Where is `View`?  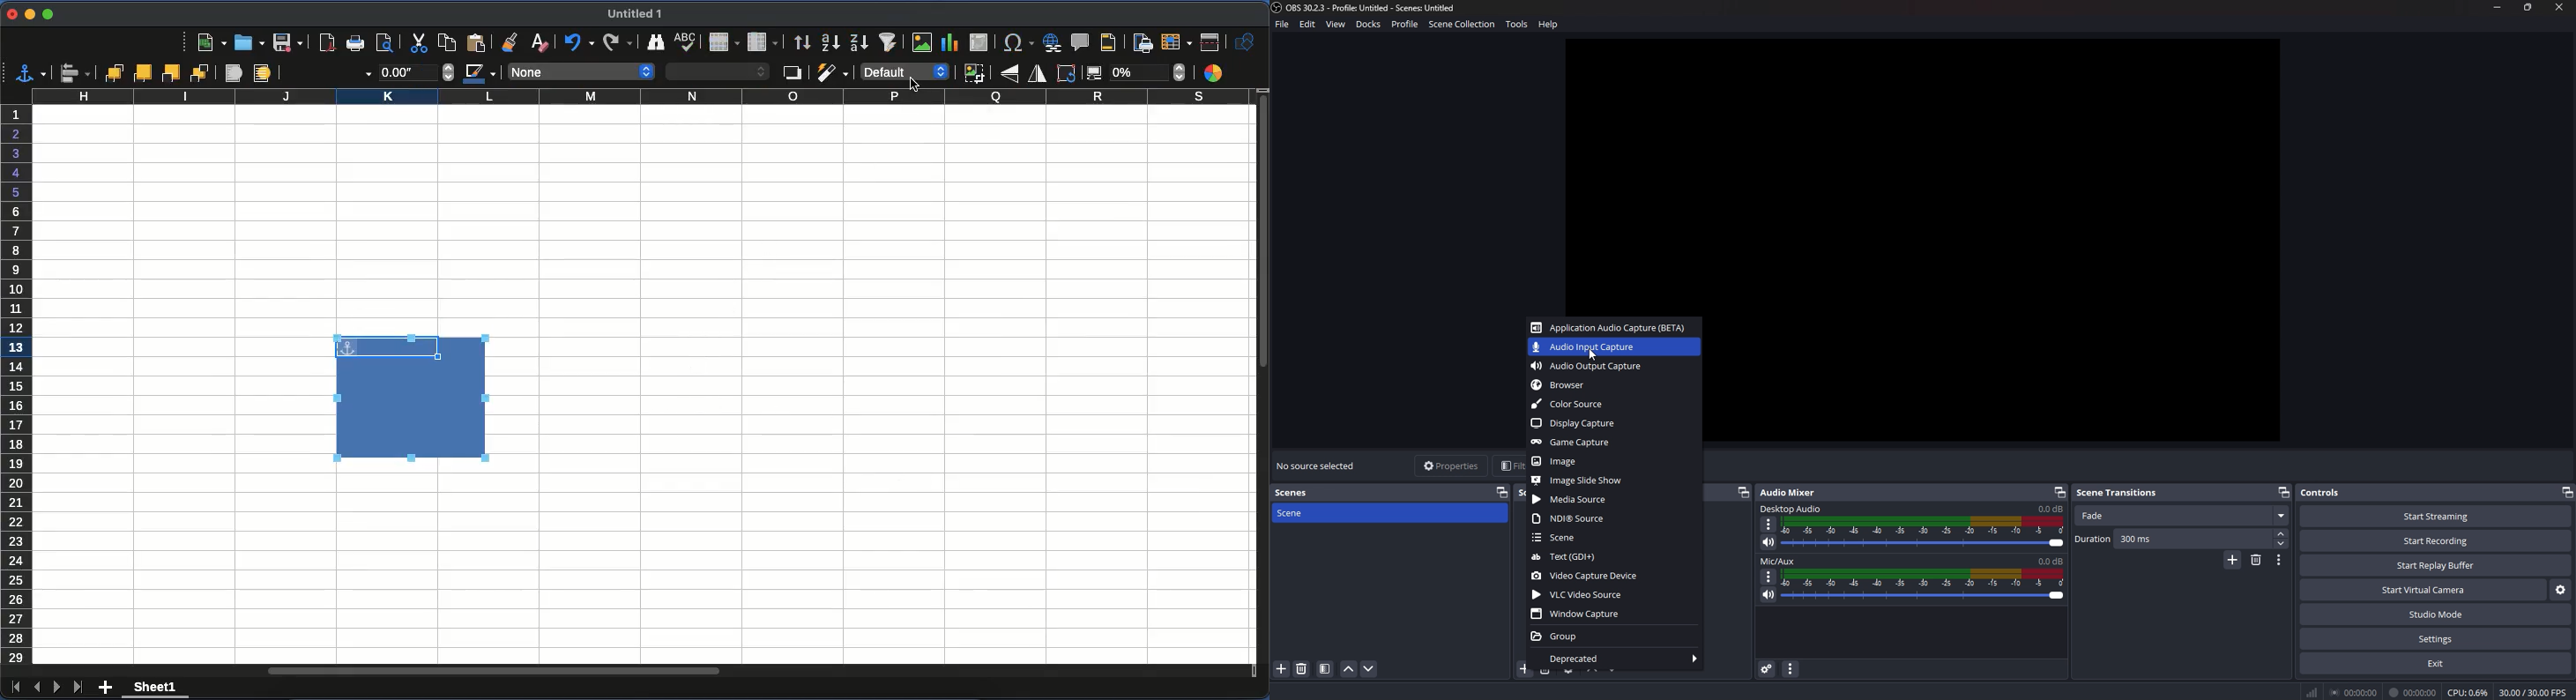
View is located at coordinates (1337, 25).